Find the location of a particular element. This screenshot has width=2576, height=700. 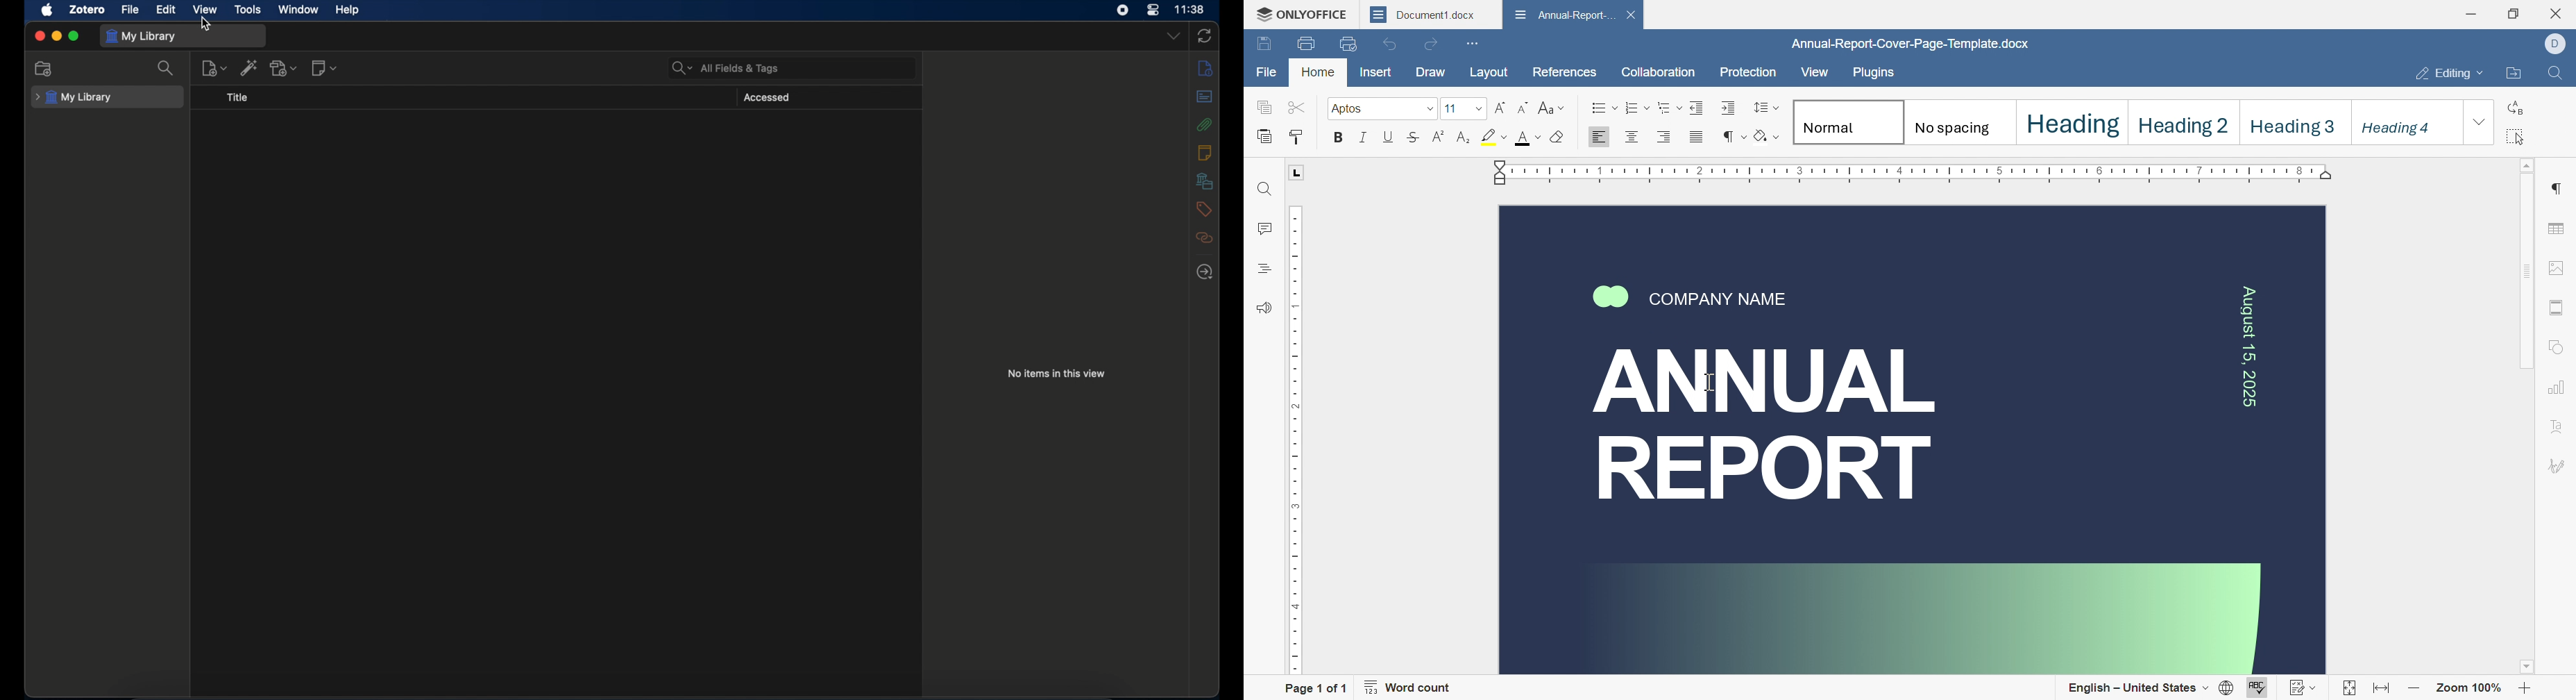

add attachments is located at coordinates (284, 67).